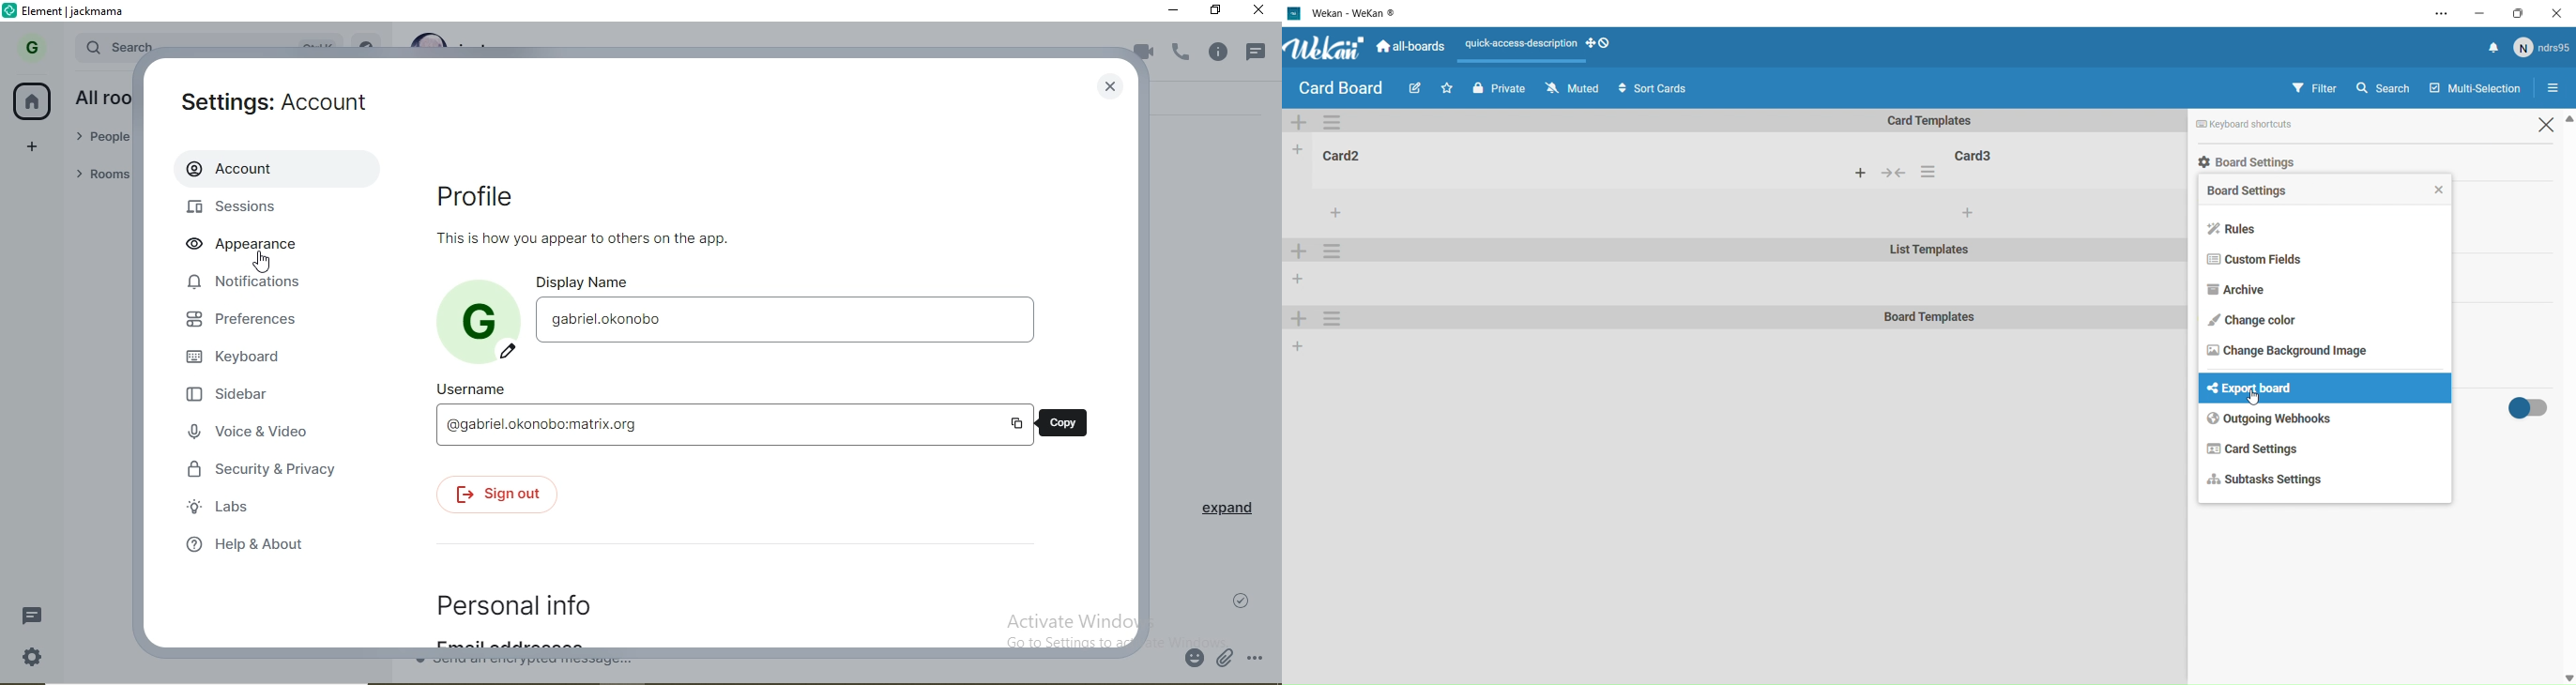  I want to click on , so click(1327, 47).